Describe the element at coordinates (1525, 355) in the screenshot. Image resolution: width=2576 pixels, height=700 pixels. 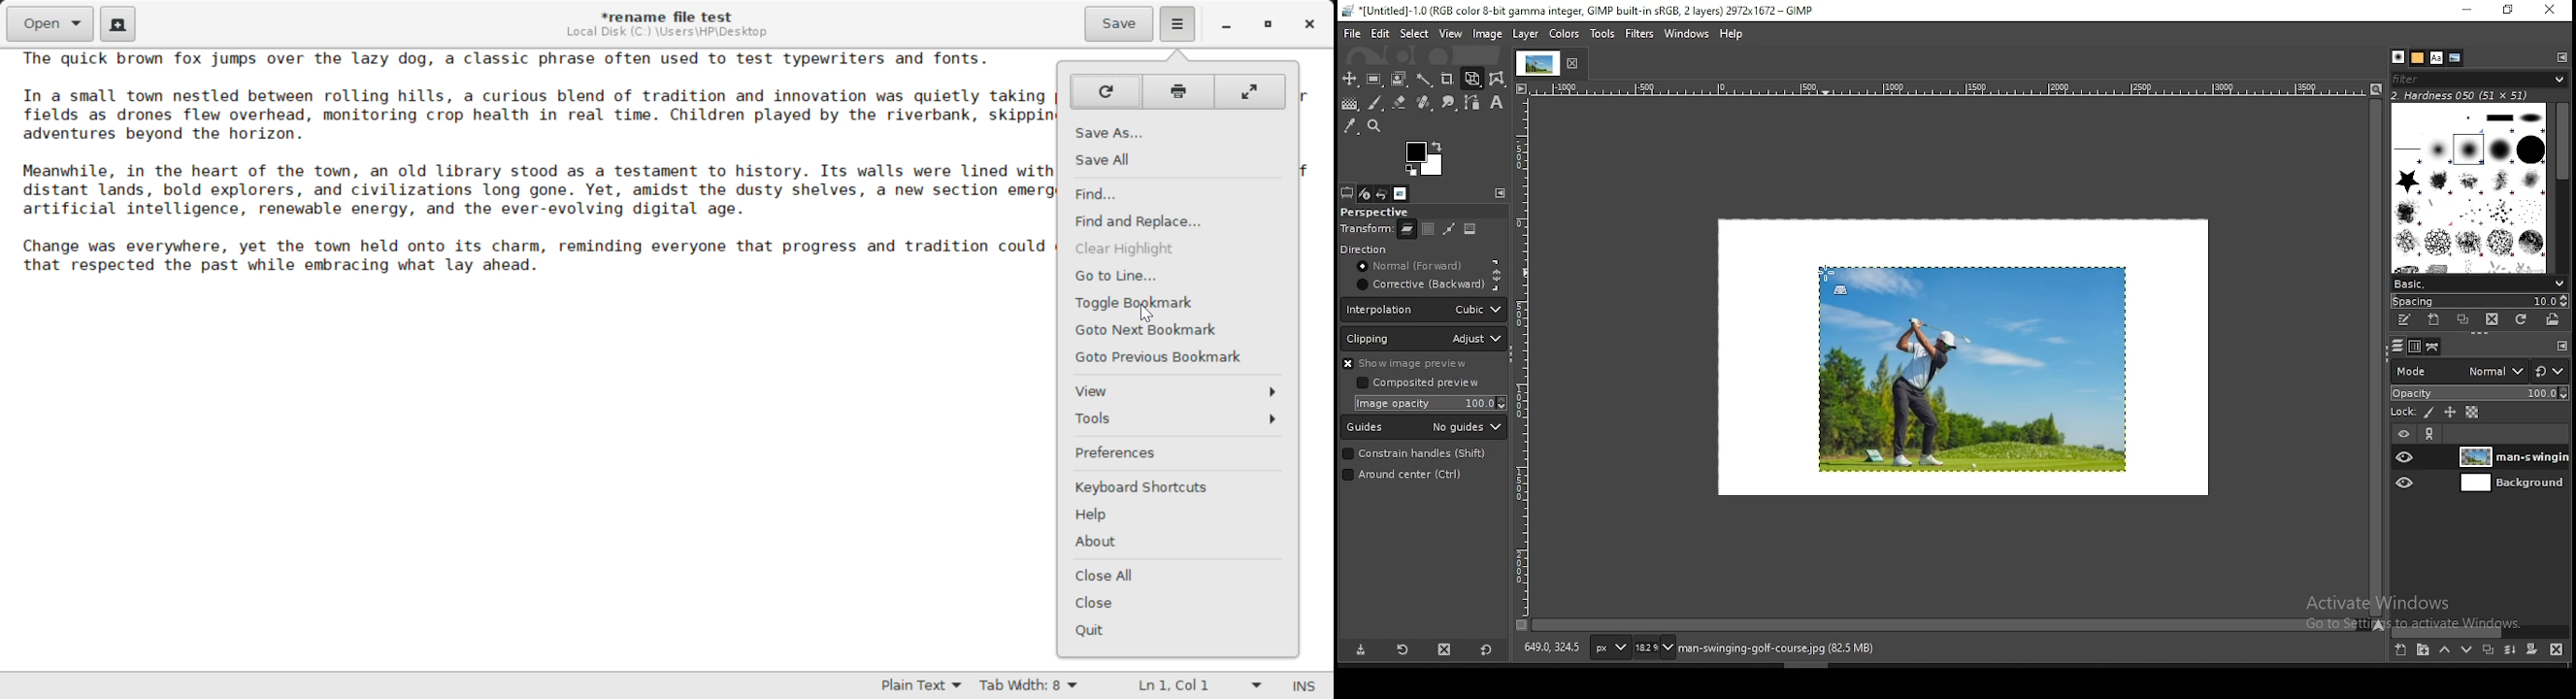
I see `vertical scale` at that location.